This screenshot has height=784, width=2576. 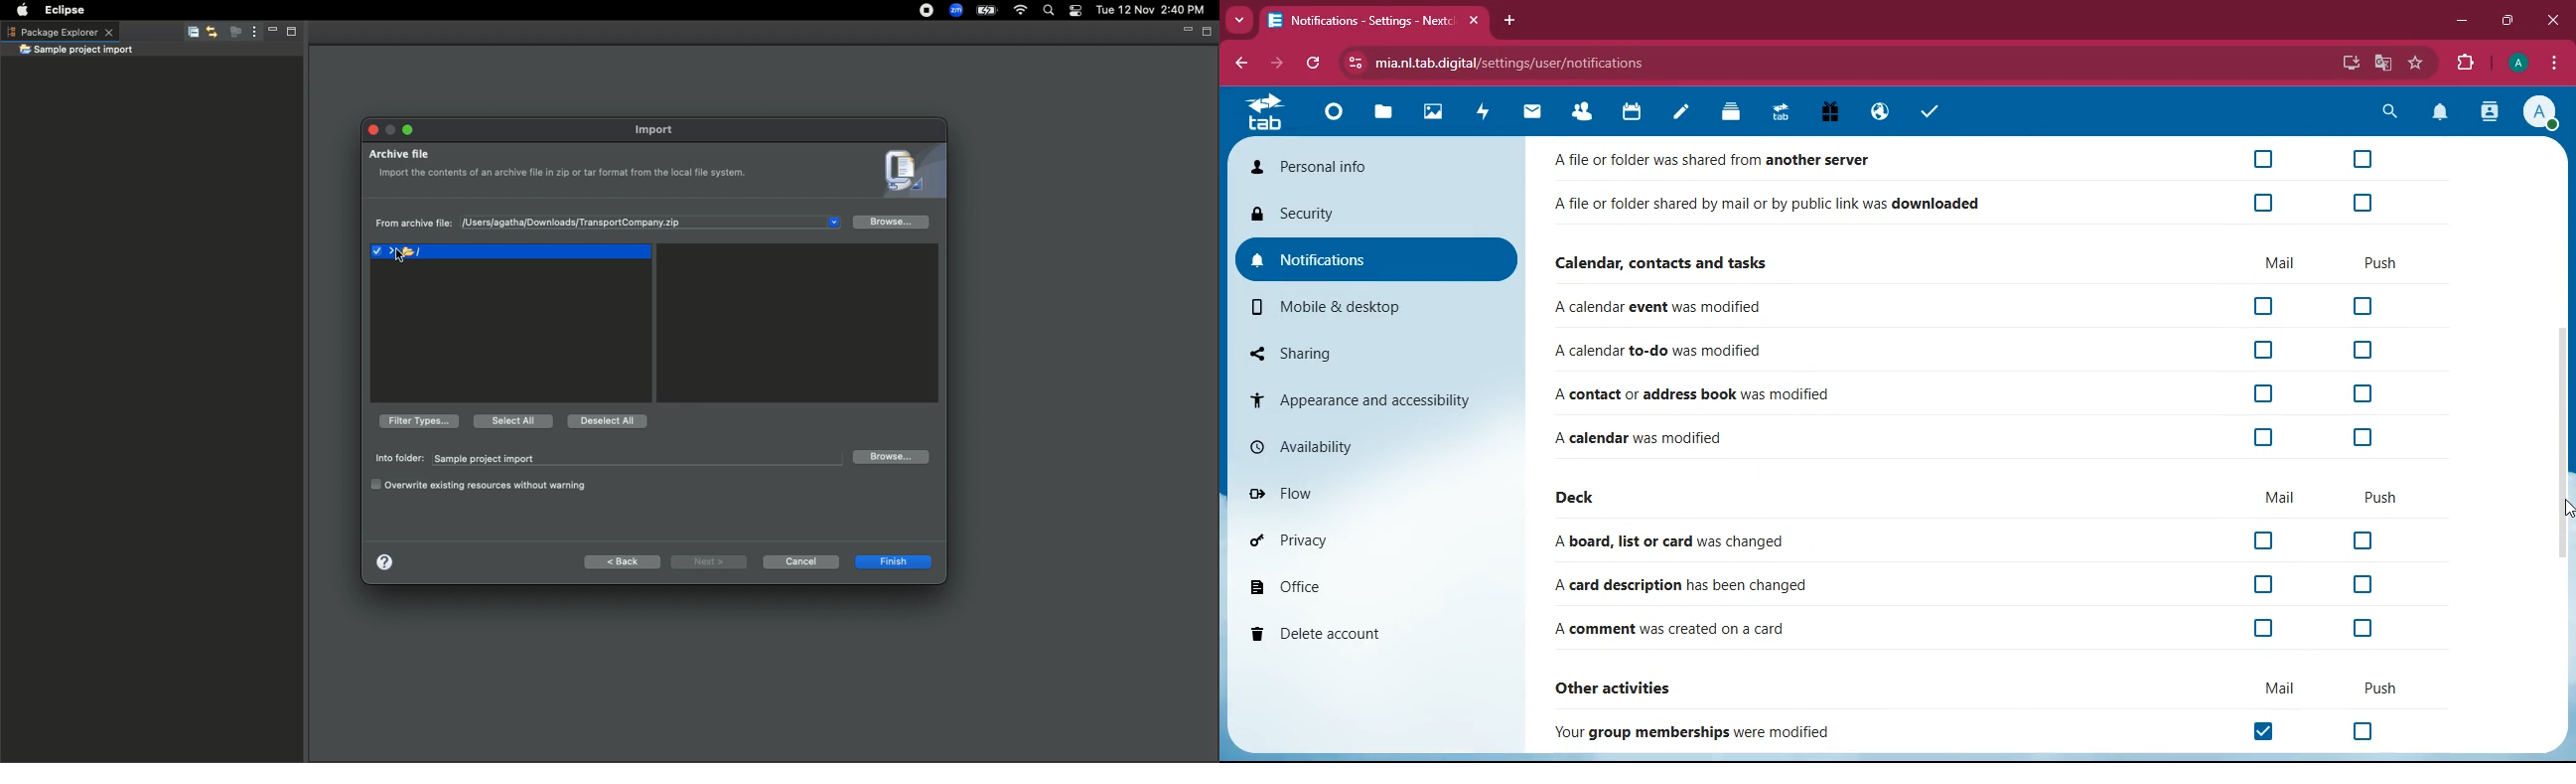 I want to click on push, so click(x=2374, y=687).